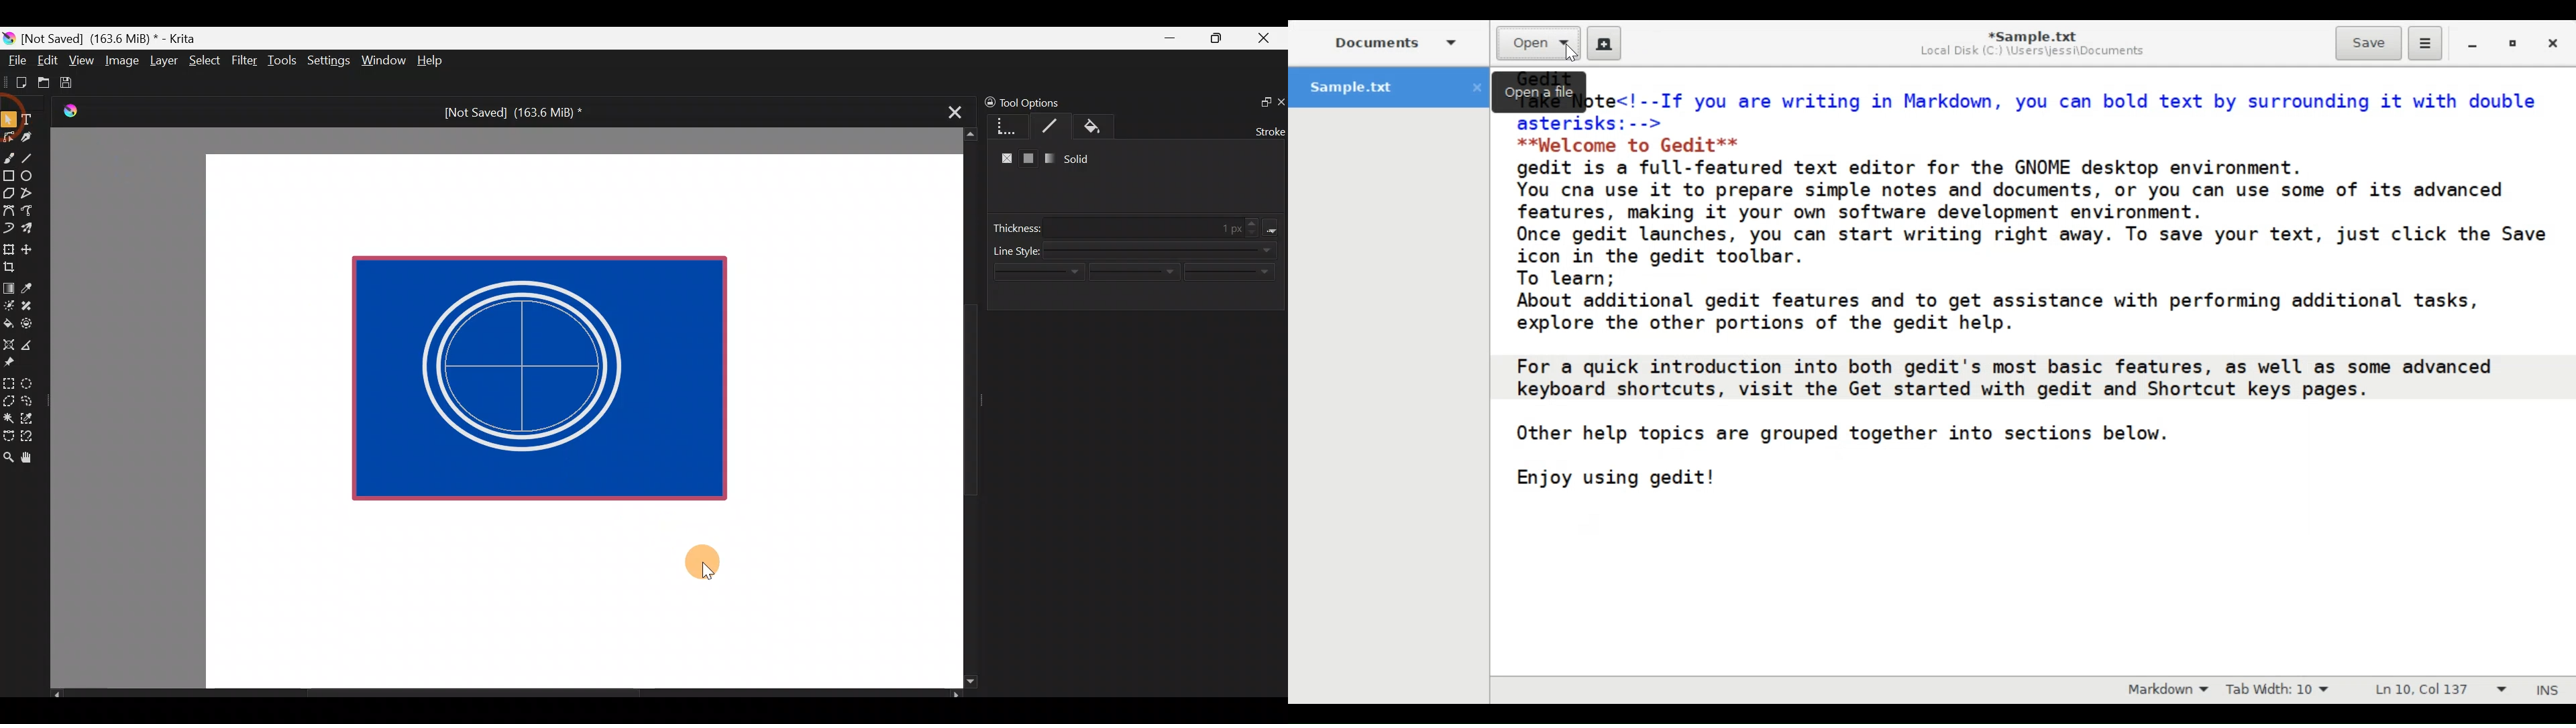 This screenshot has width=2576, height=728. Describe the element at coordinates (1265, 41) in the screenshot. I see `Close` at that location.